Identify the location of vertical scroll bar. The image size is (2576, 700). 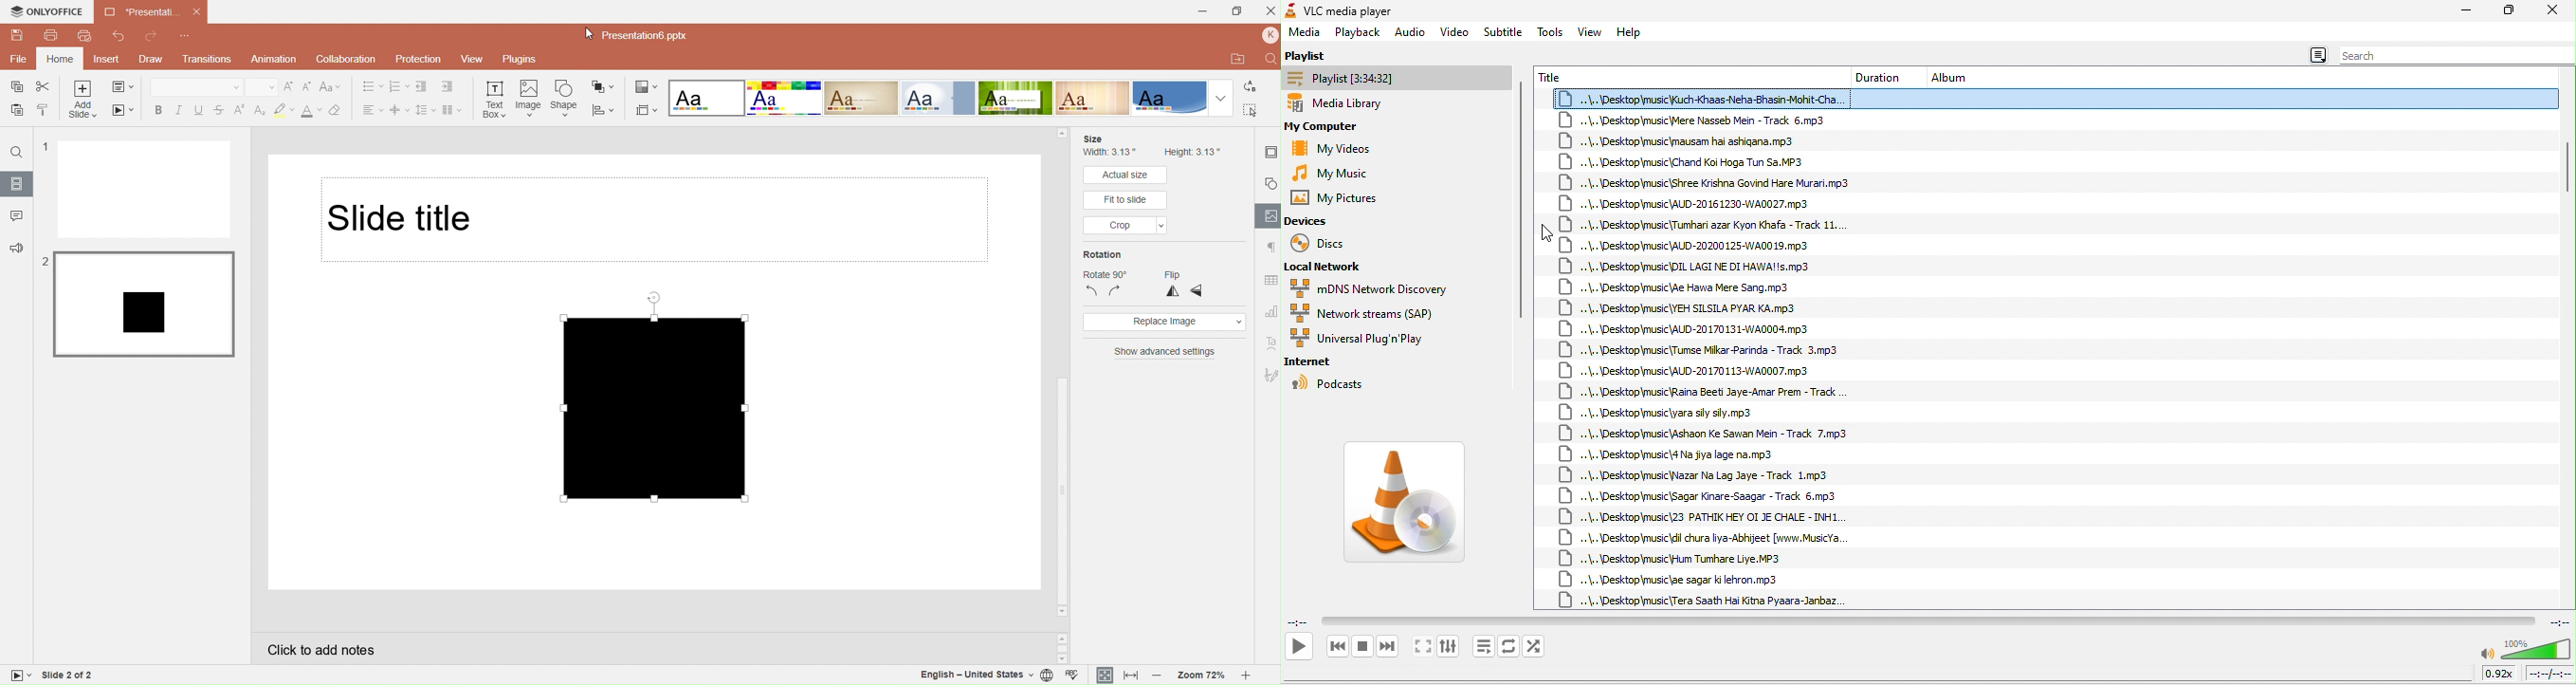
(1521, 198).